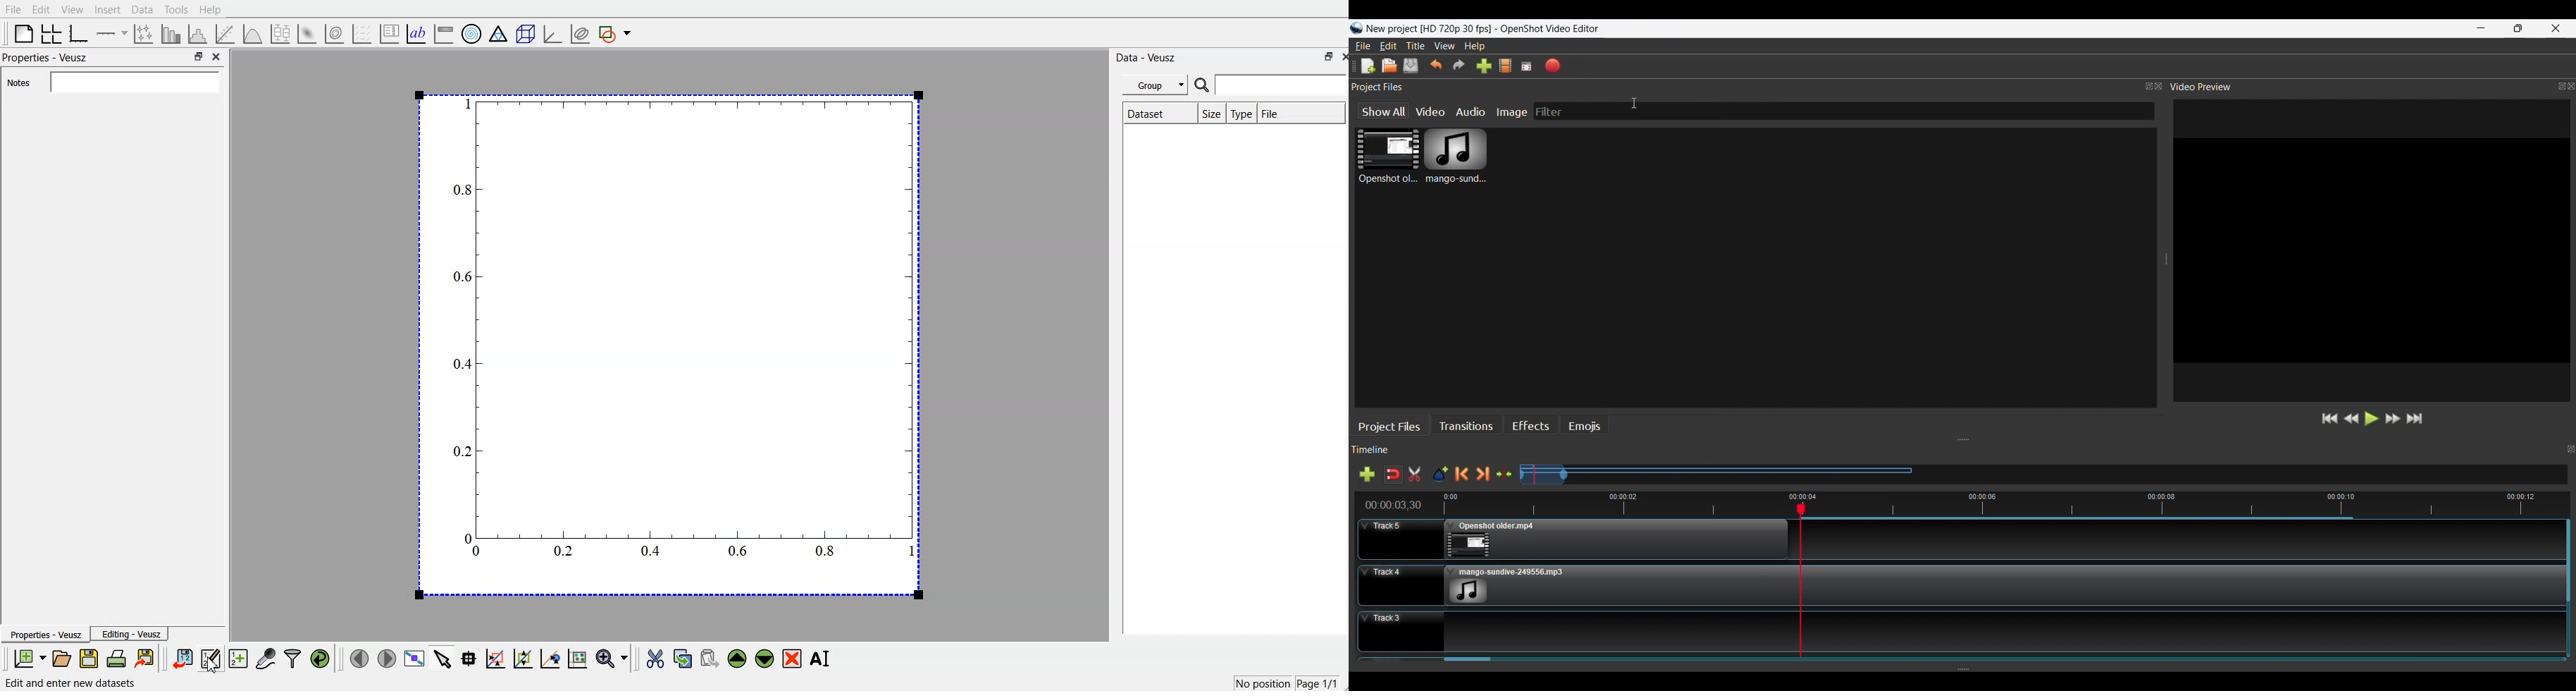  Describe the element at coordinates (1531, 424) in the screenshot. I see `Effects` at that location.